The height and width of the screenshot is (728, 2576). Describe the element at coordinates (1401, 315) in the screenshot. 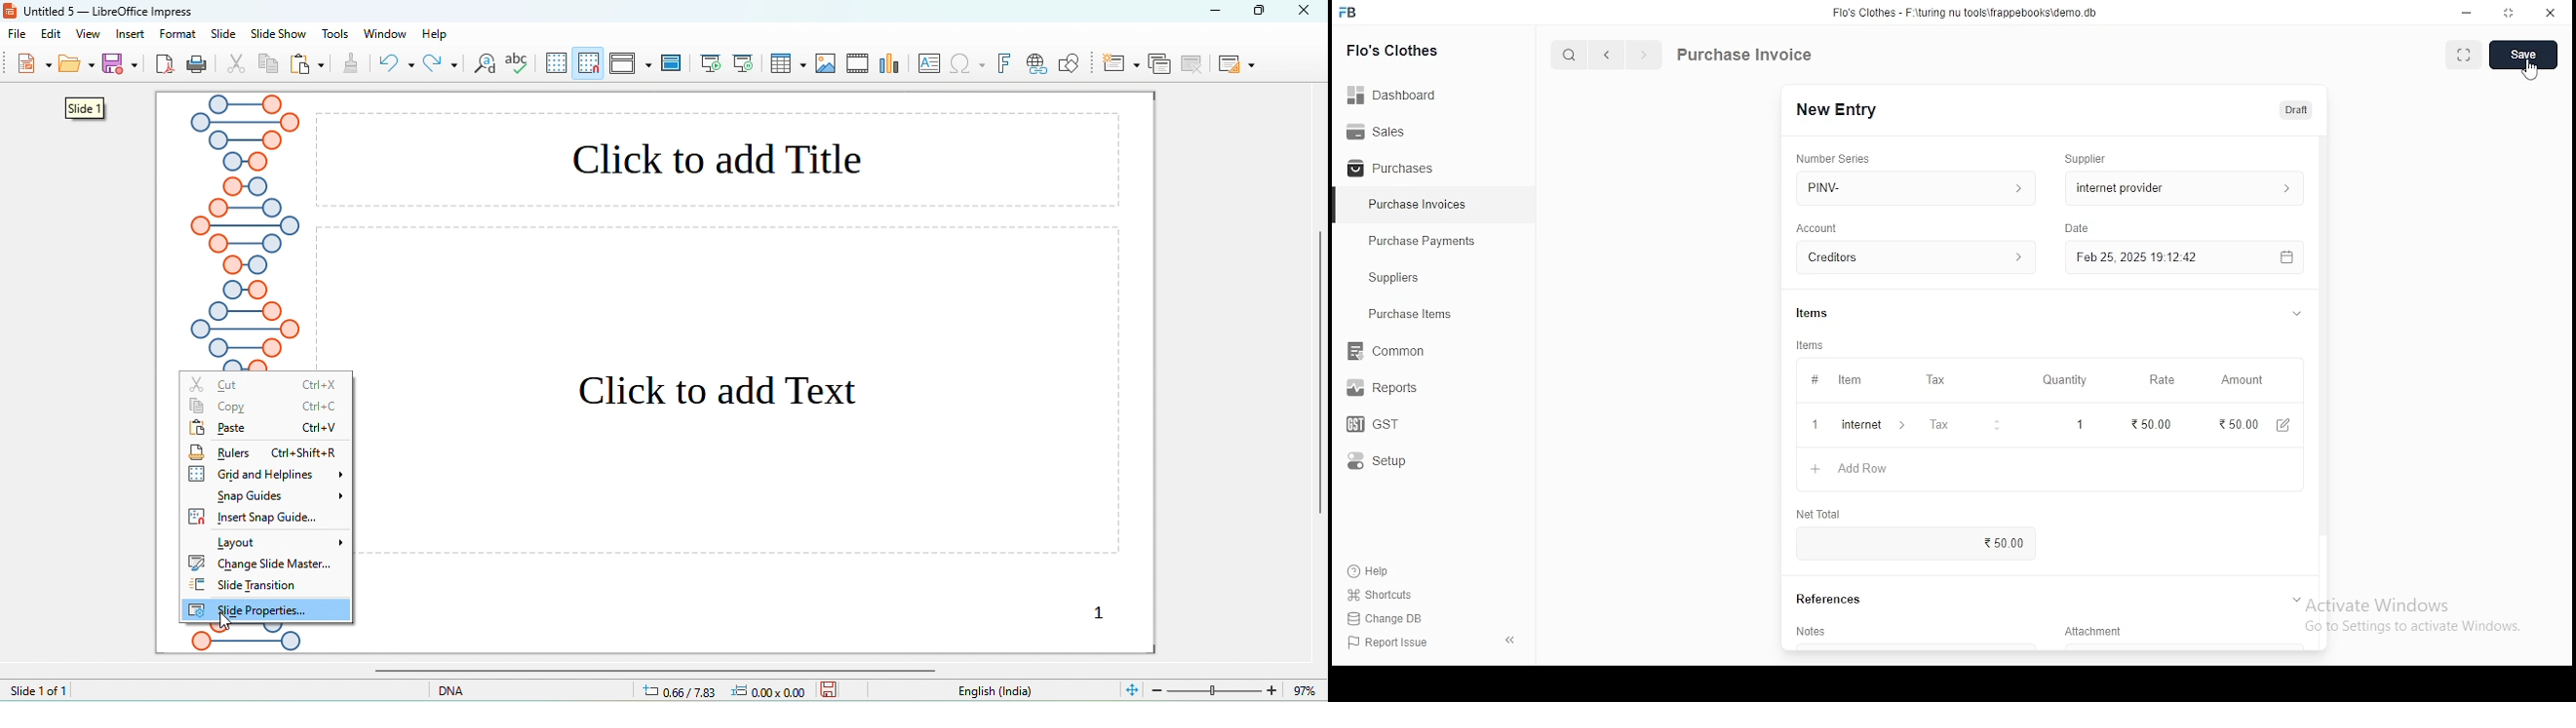

I see `Purchase ltems` at that location.